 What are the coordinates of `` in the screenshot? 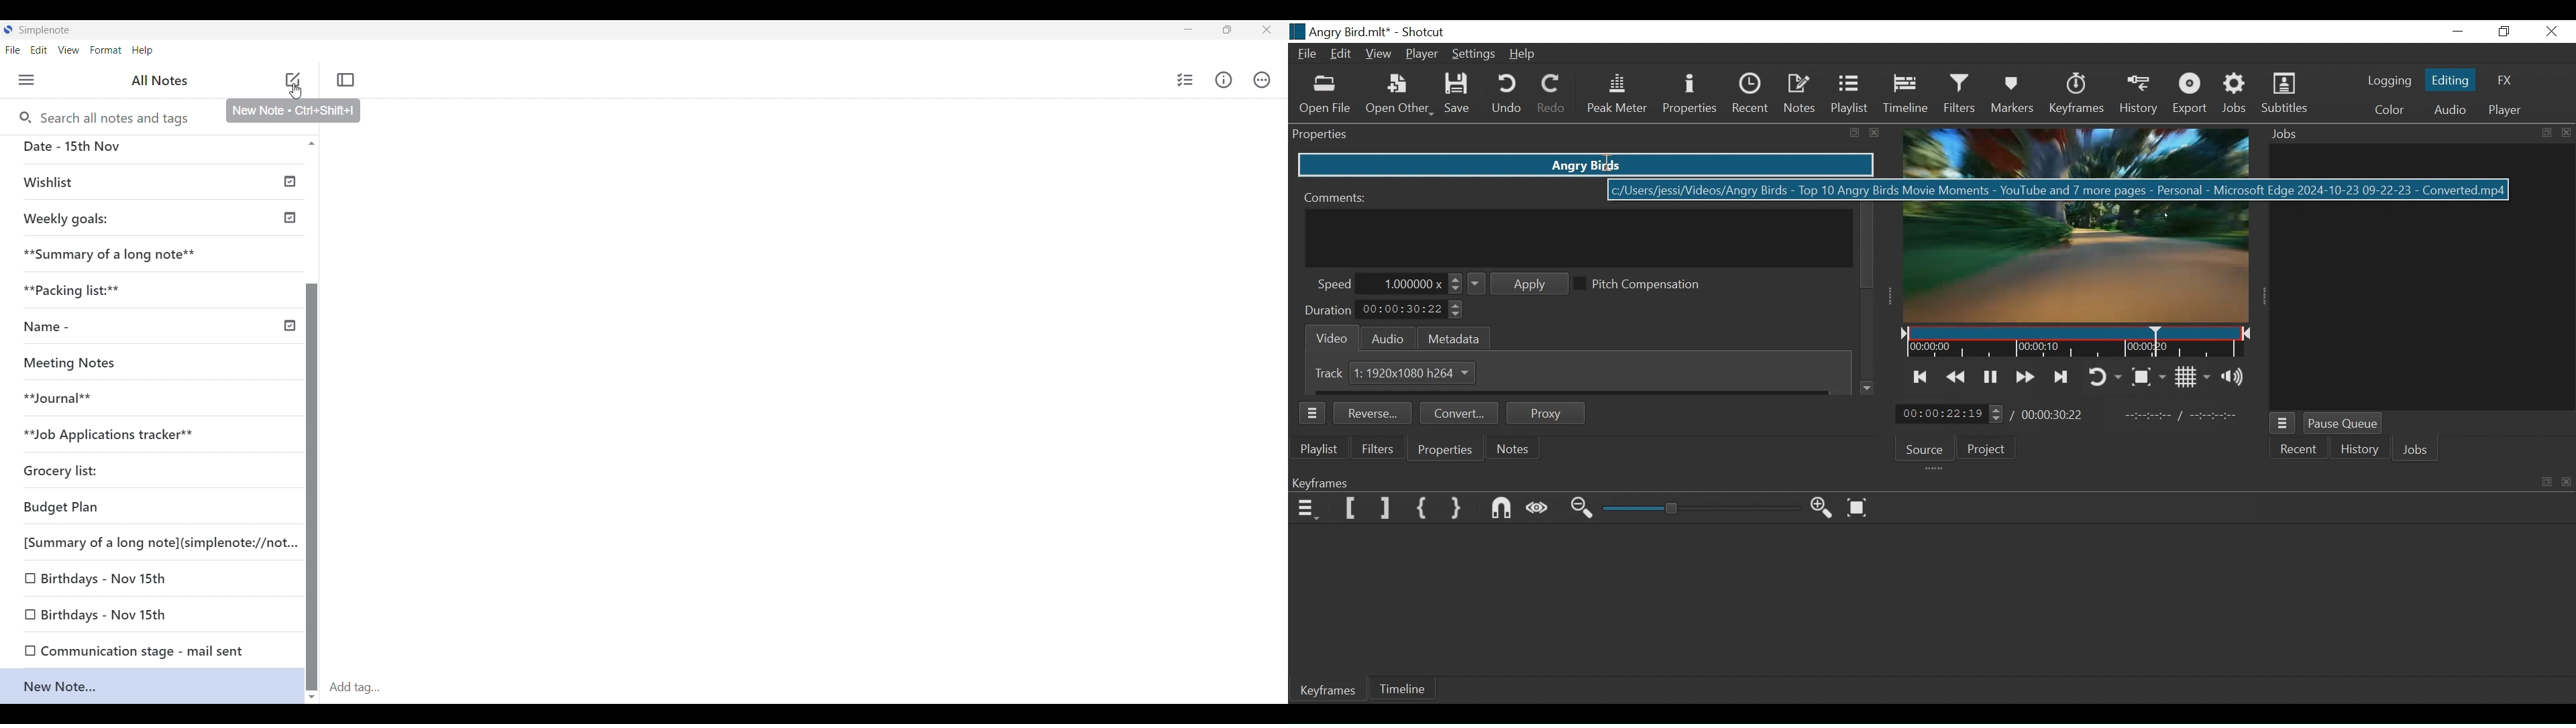 It's located at (1921, 447).